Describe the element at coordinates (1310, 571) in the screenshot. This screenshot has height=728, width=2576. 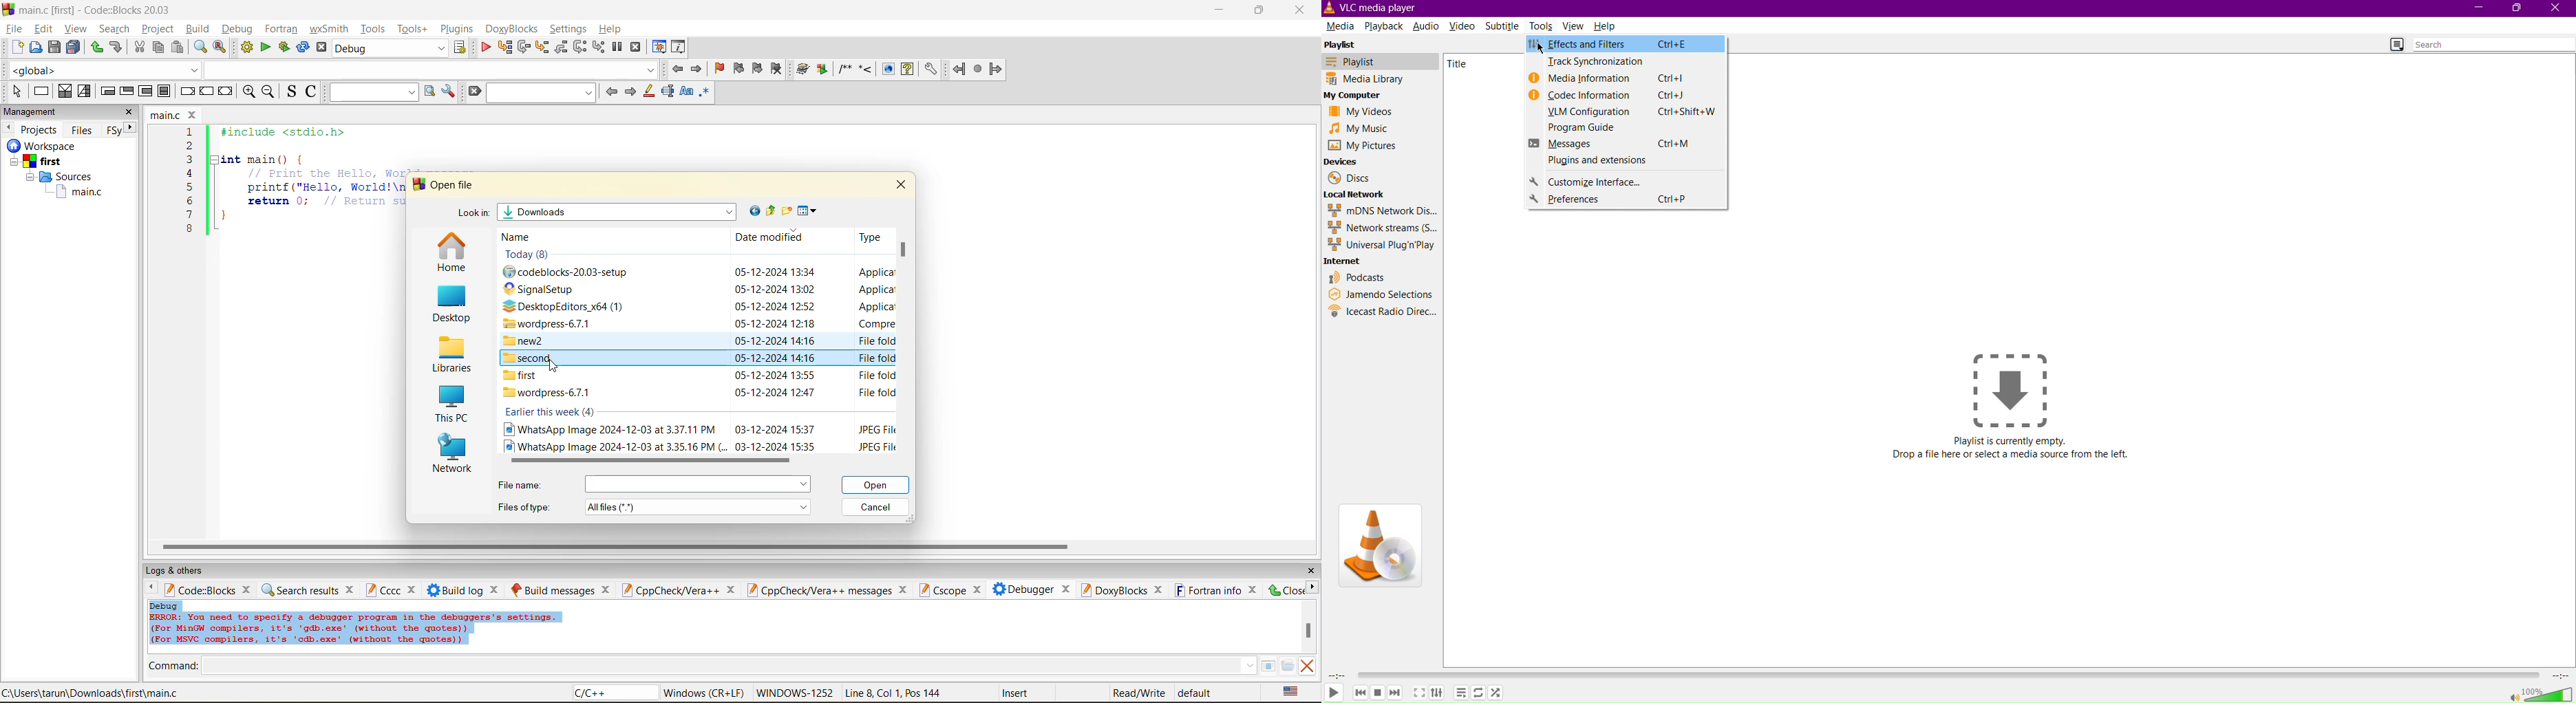
I see `close` at that location.